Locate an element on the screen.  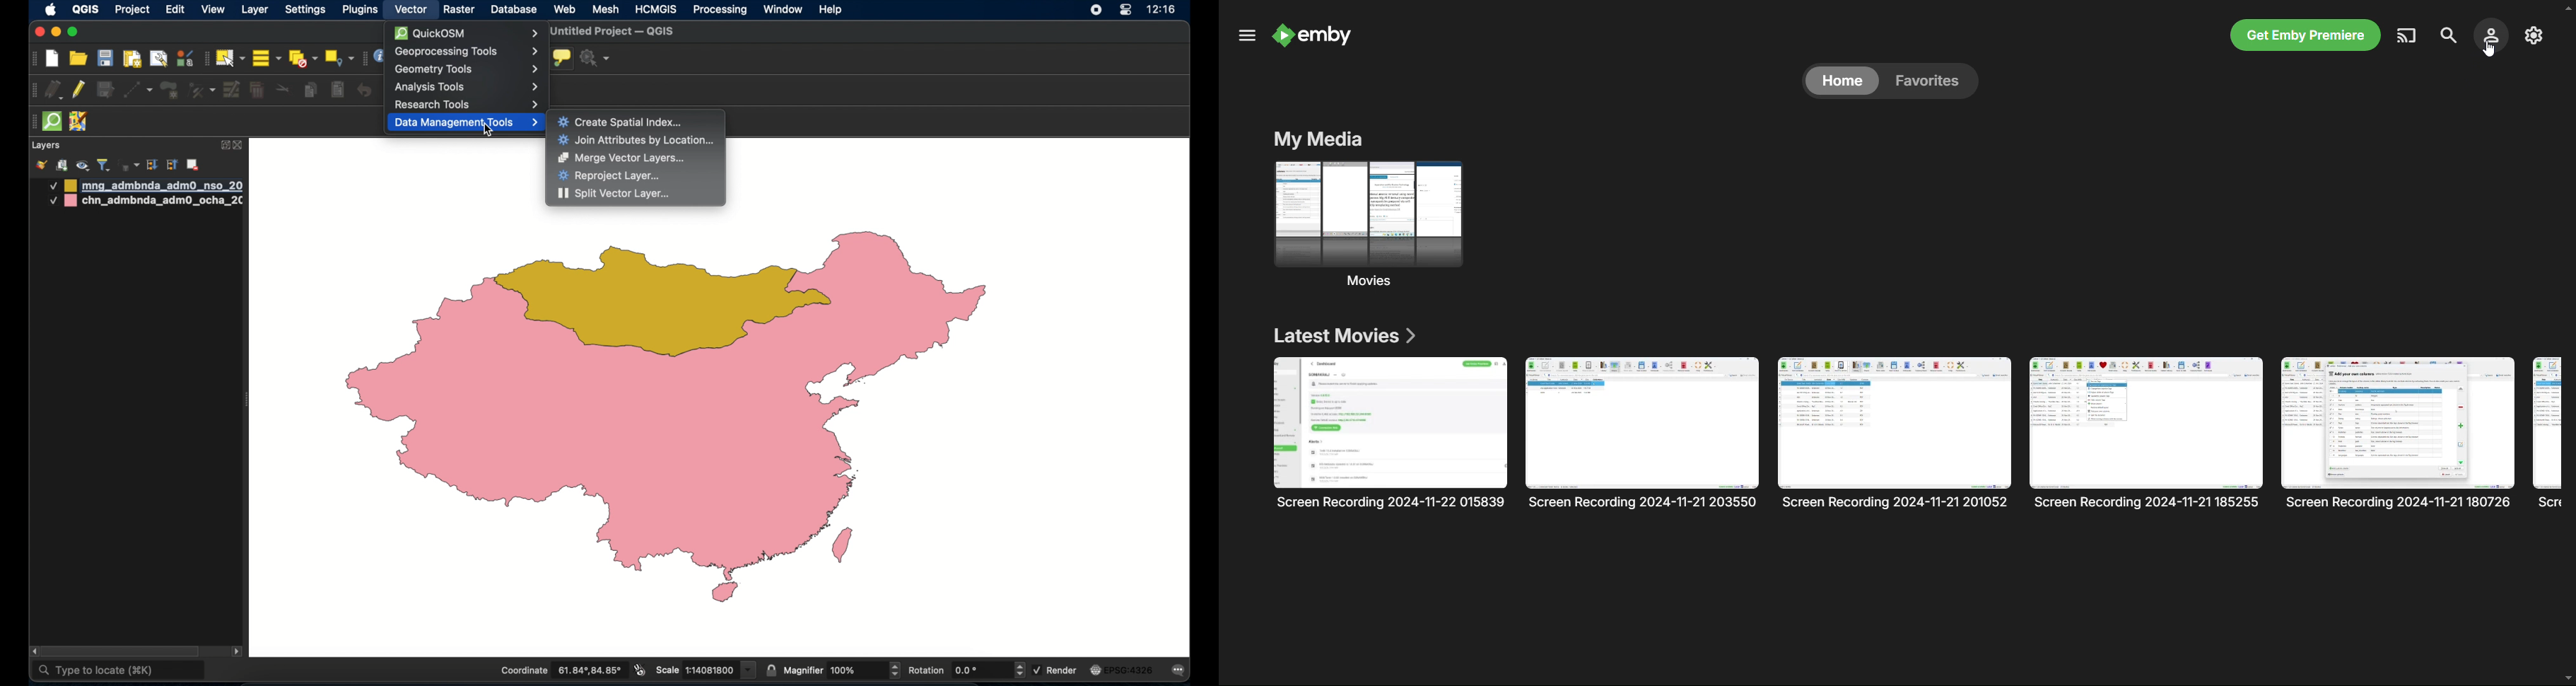
cut features is located at coordinates (284, 90).